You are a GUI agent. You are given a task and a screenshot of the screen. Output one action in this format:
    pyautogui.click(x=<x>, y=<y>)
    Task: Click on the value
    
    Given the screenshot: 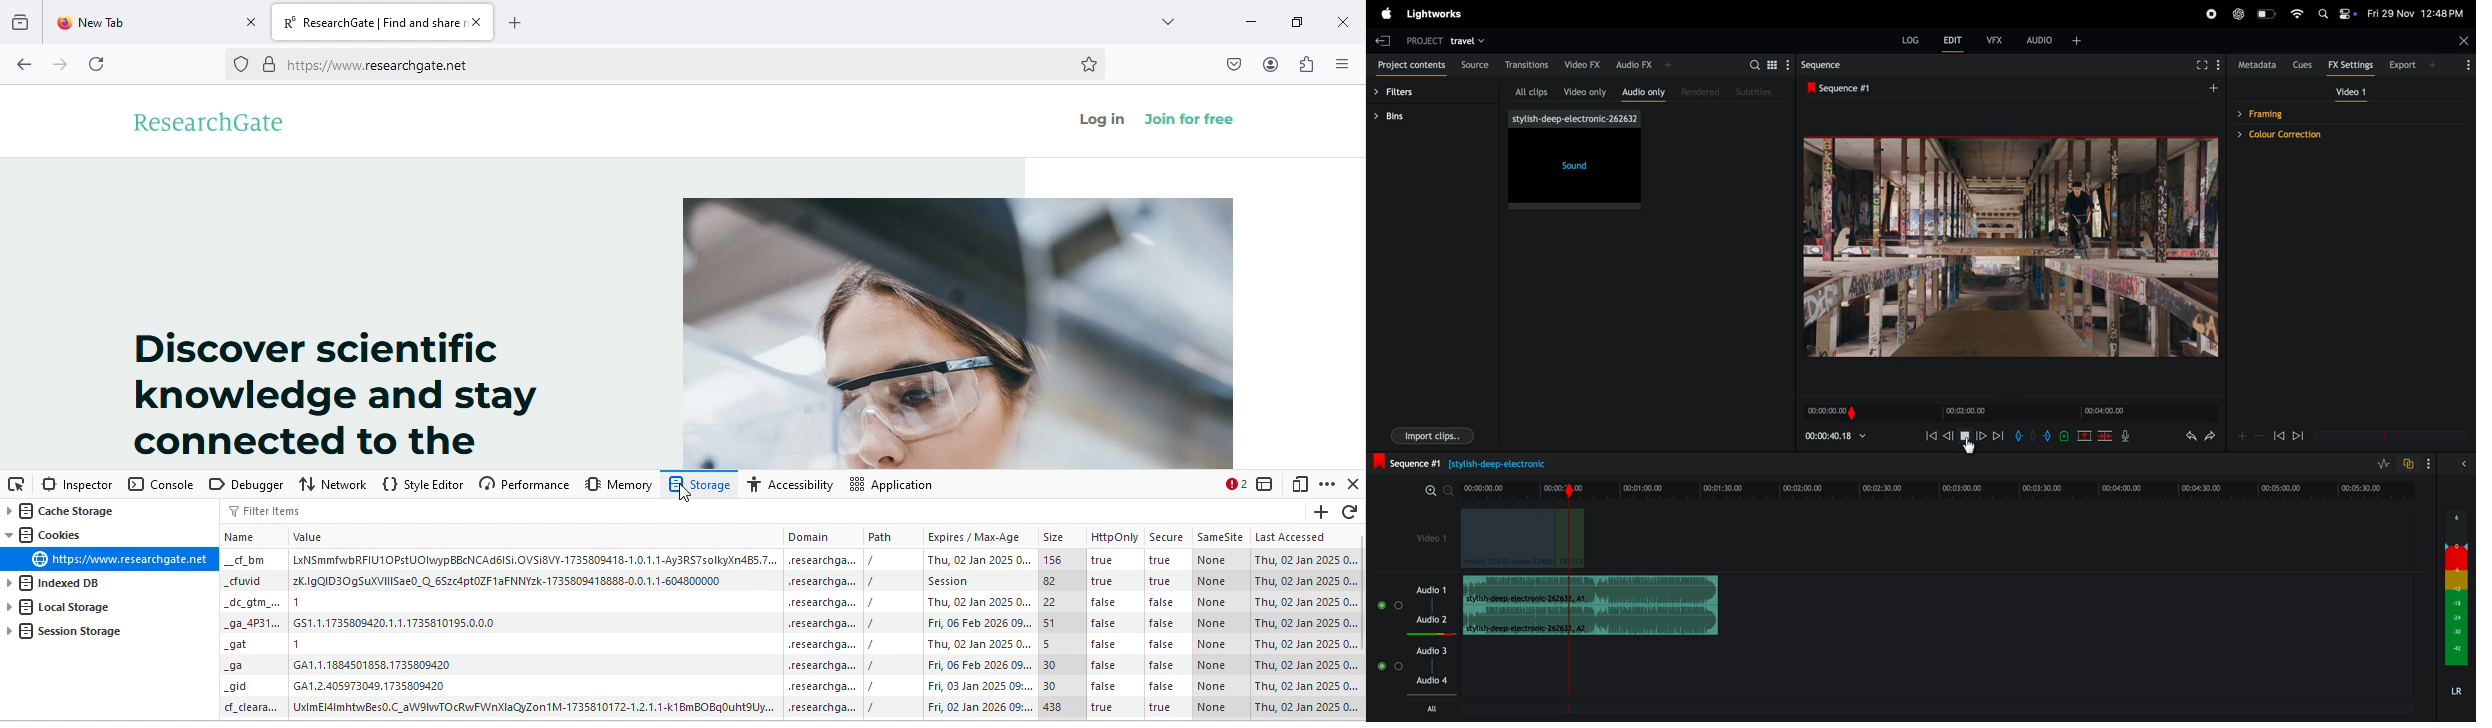 What is the action you would take?
    pyautogui.click(x=534, y=560)
    